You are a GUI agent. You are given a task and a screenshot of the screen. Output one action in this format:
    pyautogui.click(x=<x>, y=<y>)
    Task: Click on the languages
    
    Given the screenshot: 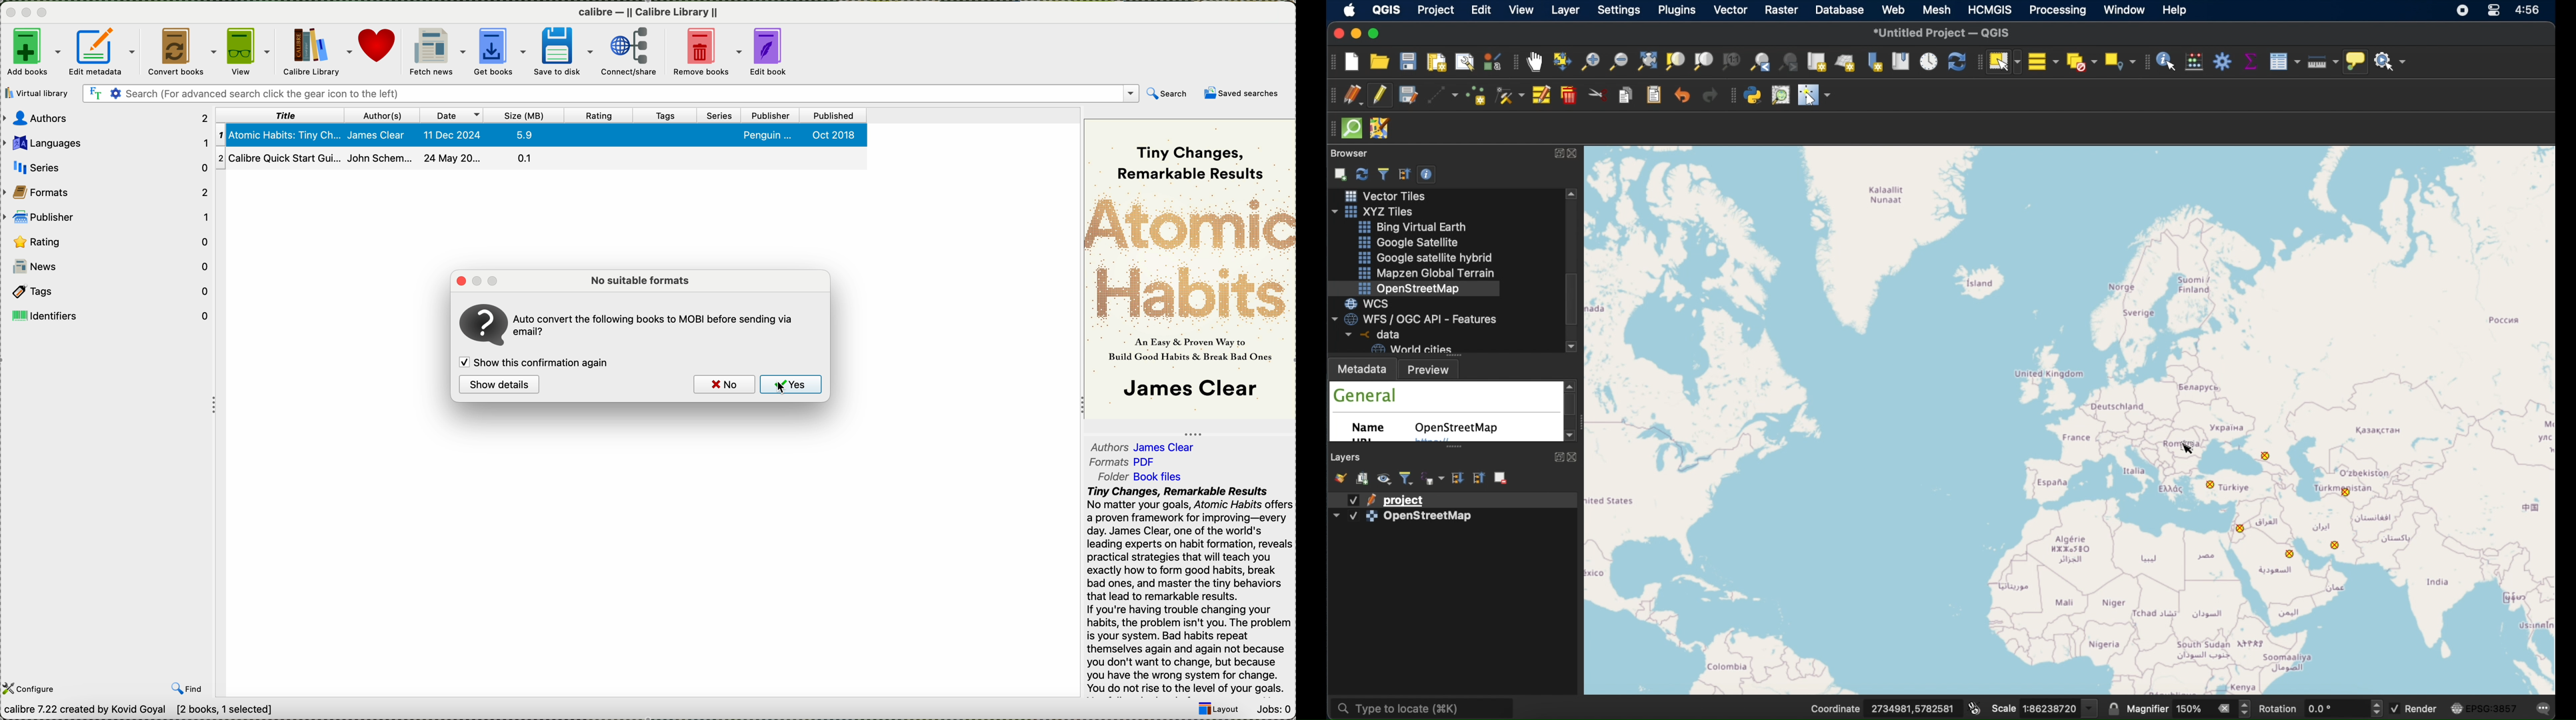 What is the action you would take?
    pyautogui.click(x=106, y=143)
    